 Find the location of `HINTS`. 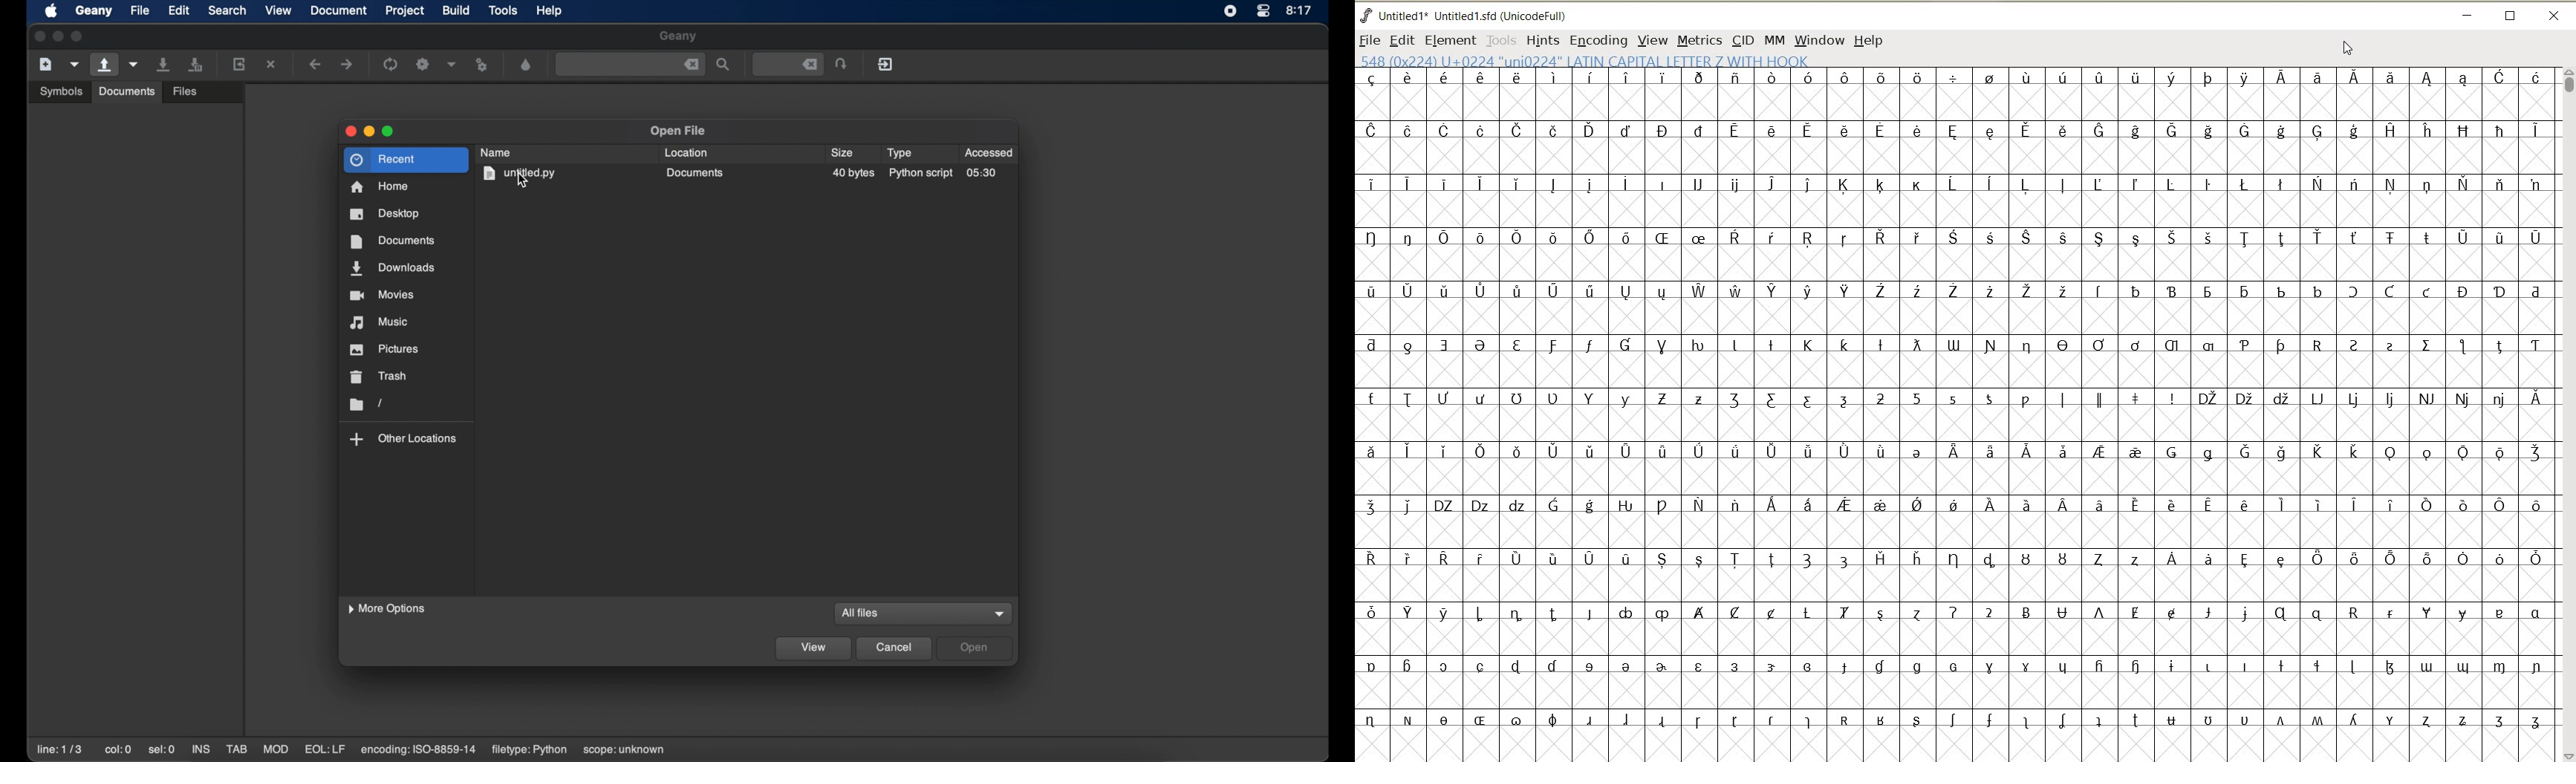

HINTS is located at coordinates (1542, 40).